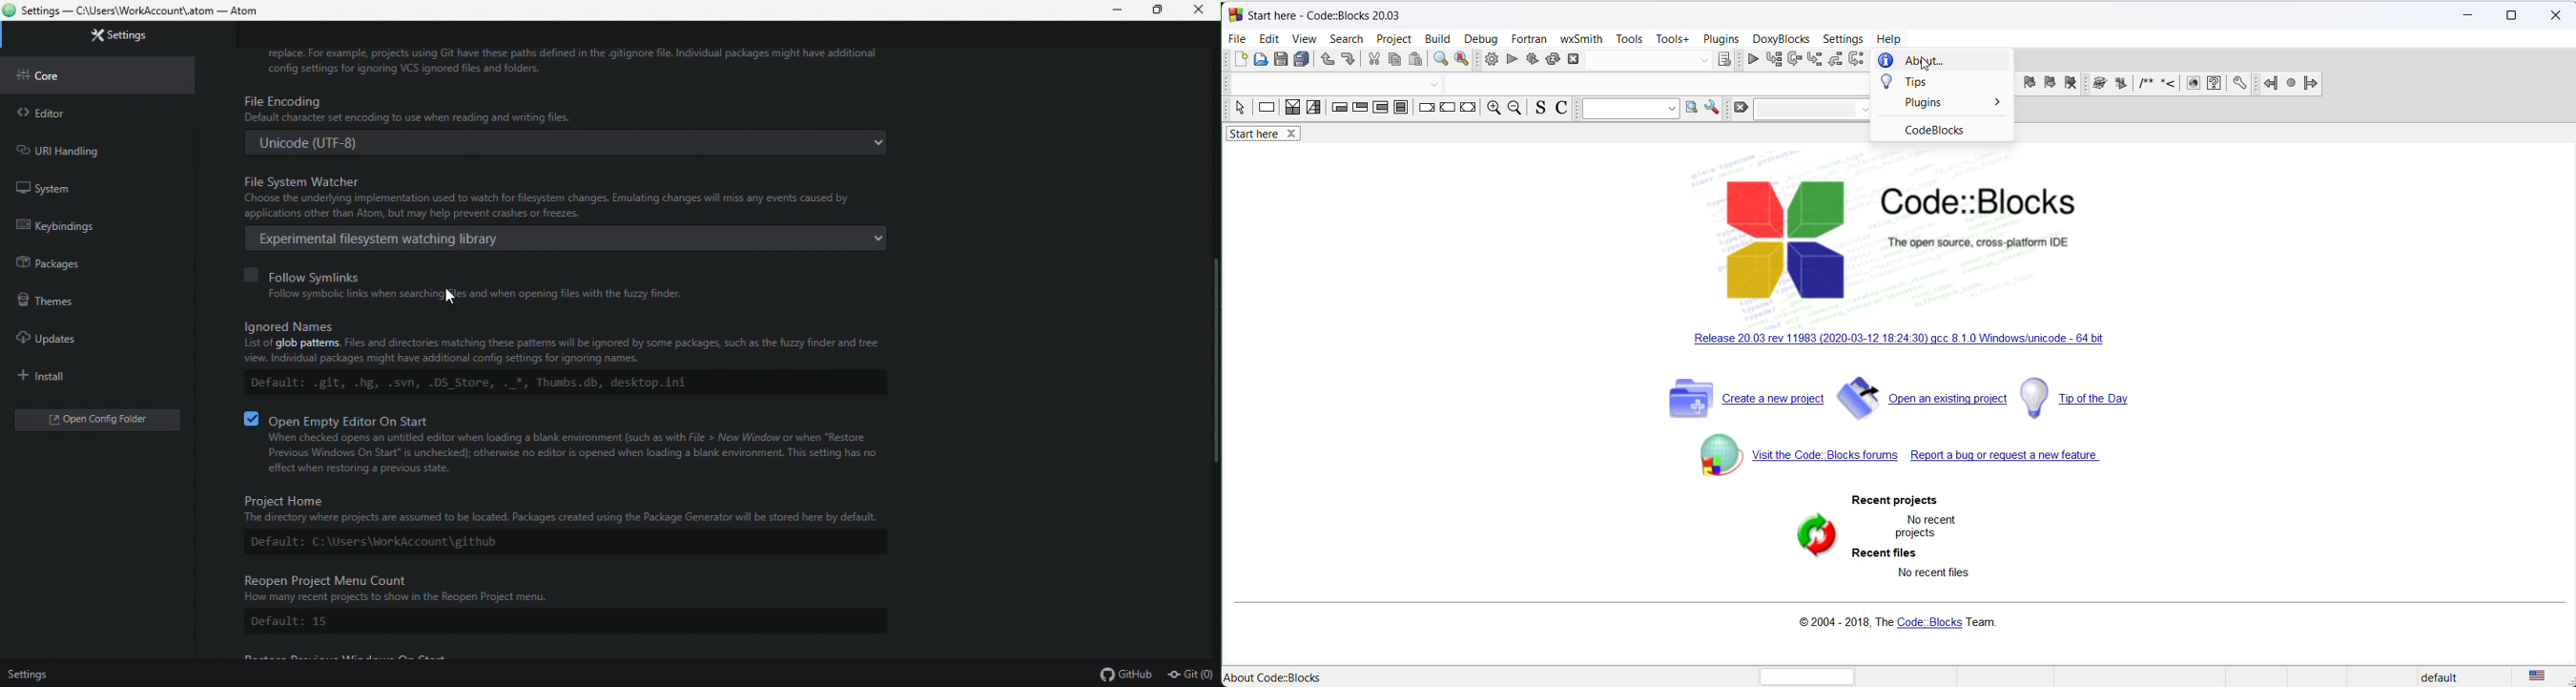  I want to click on icon, so click(2193, 84).